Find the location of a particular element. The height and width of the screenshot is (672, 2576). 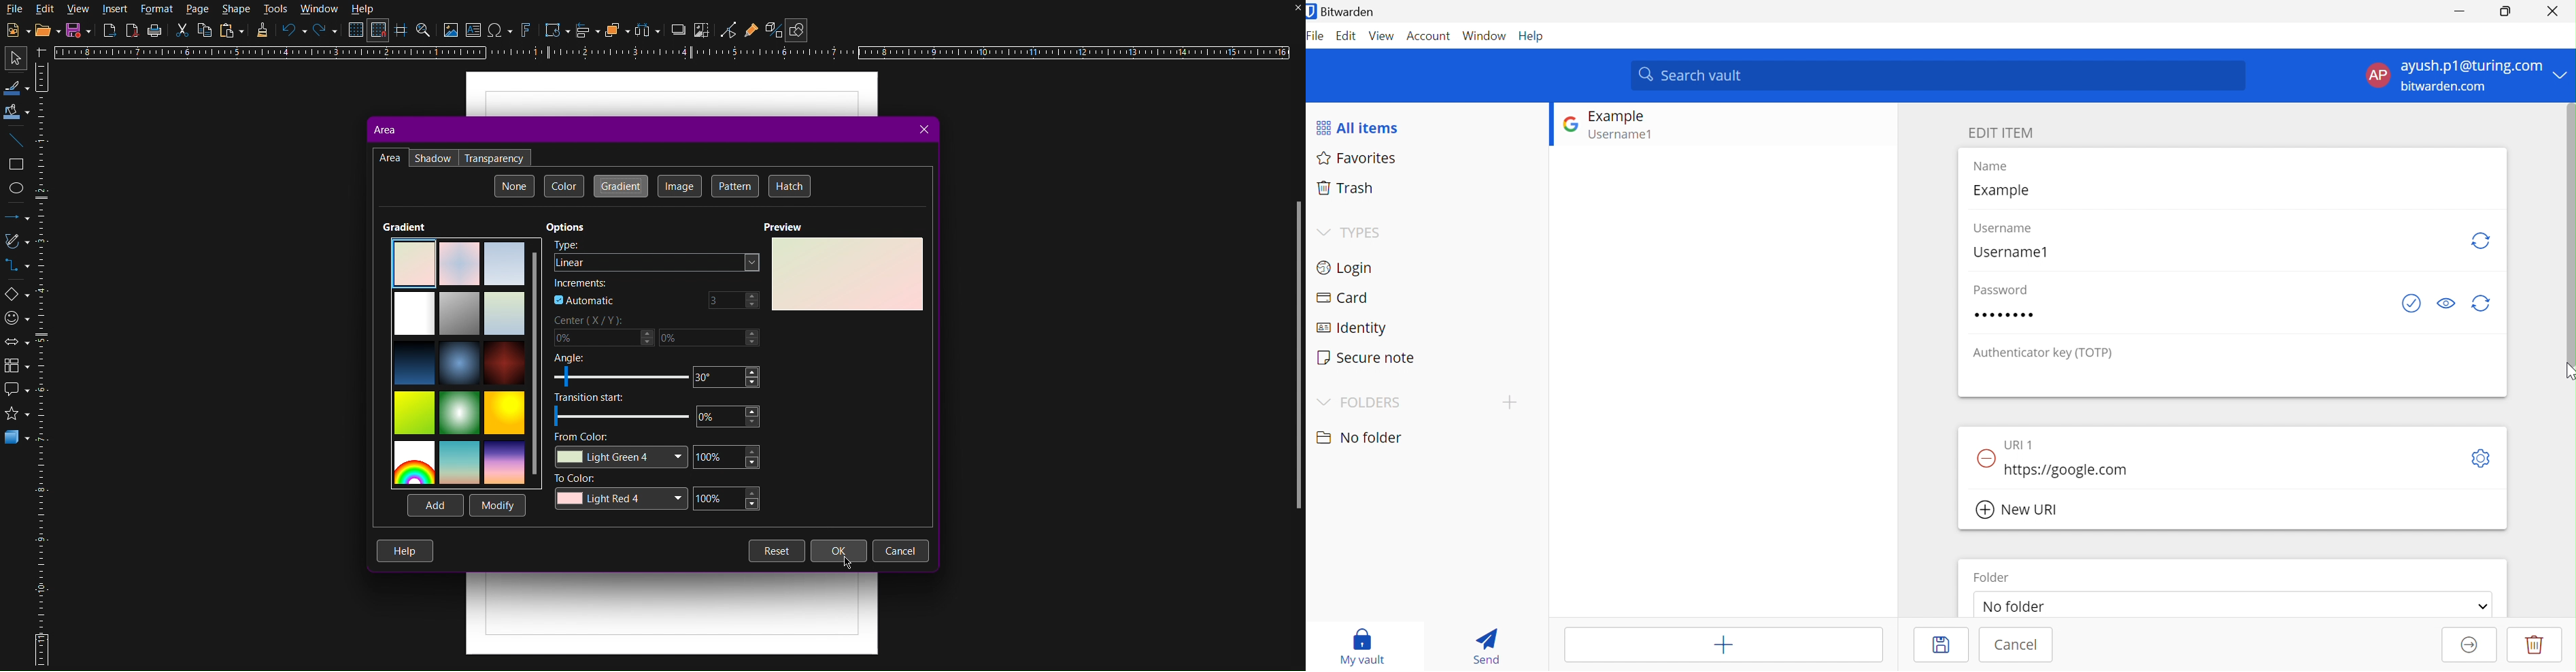

New is located at coordinates (15, 30).